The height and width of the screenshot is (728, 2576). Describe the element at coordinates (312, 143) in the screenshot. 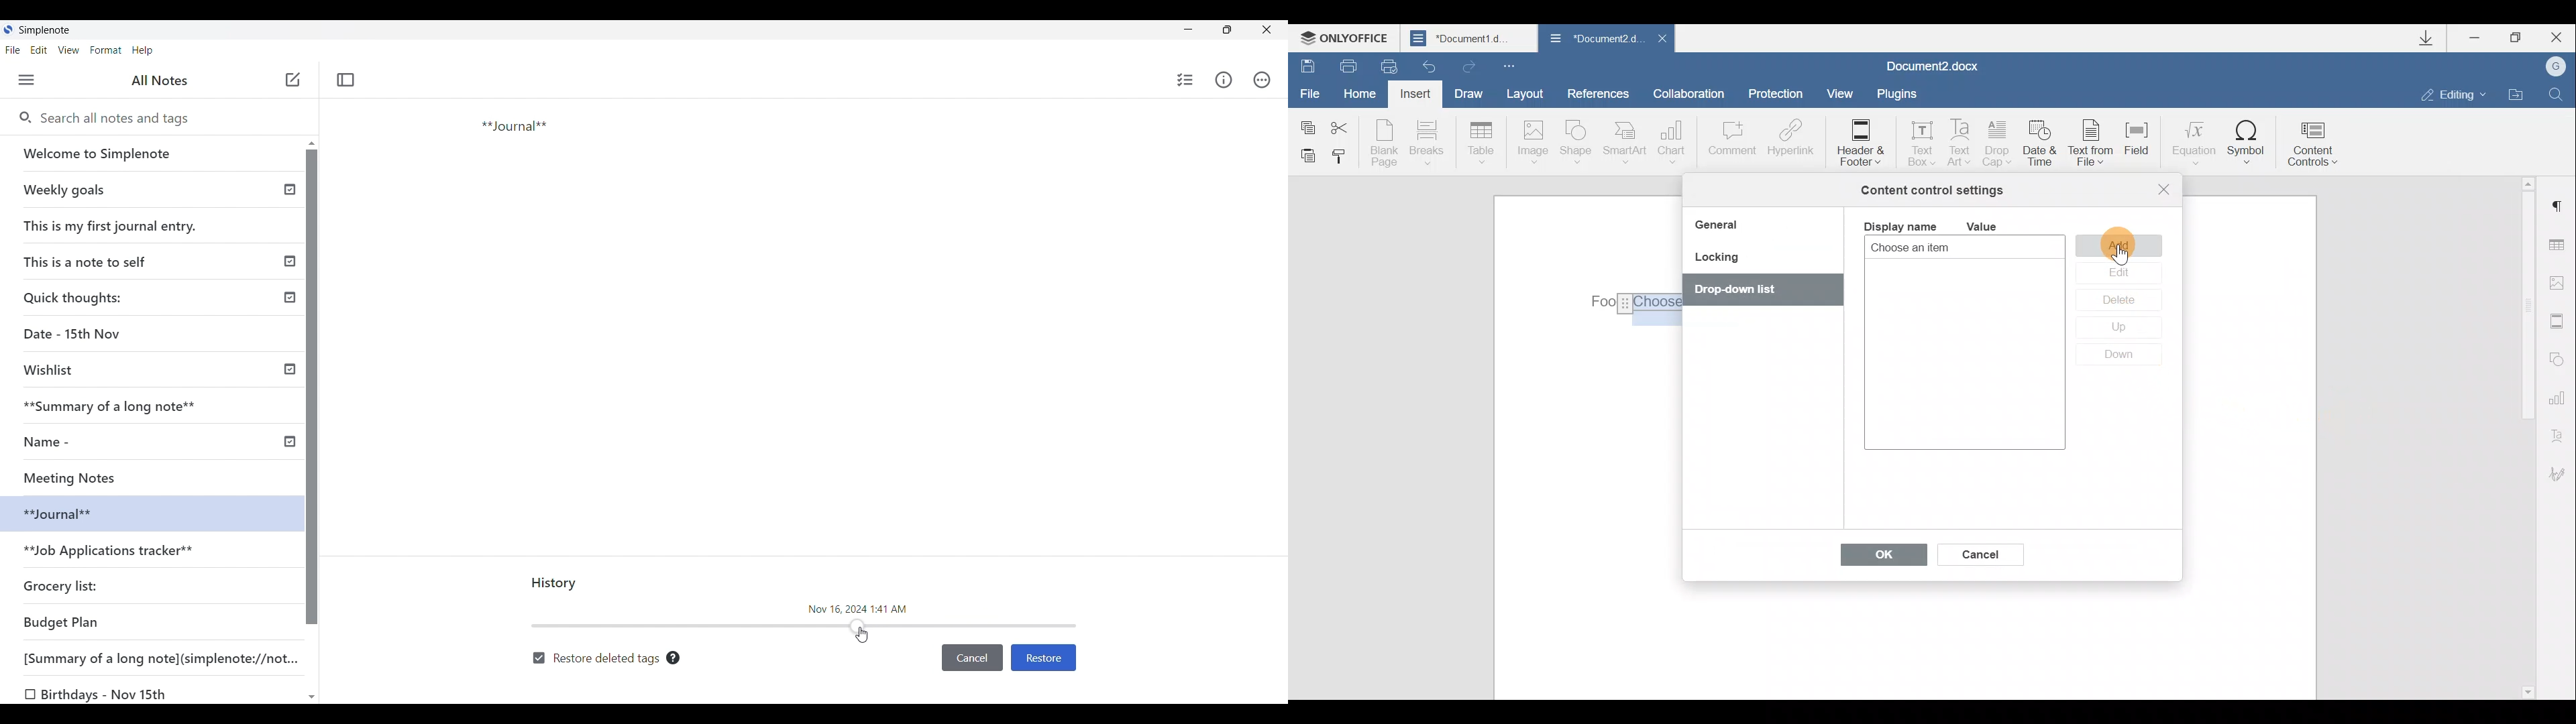

I see `Quick slide to top` at that location.